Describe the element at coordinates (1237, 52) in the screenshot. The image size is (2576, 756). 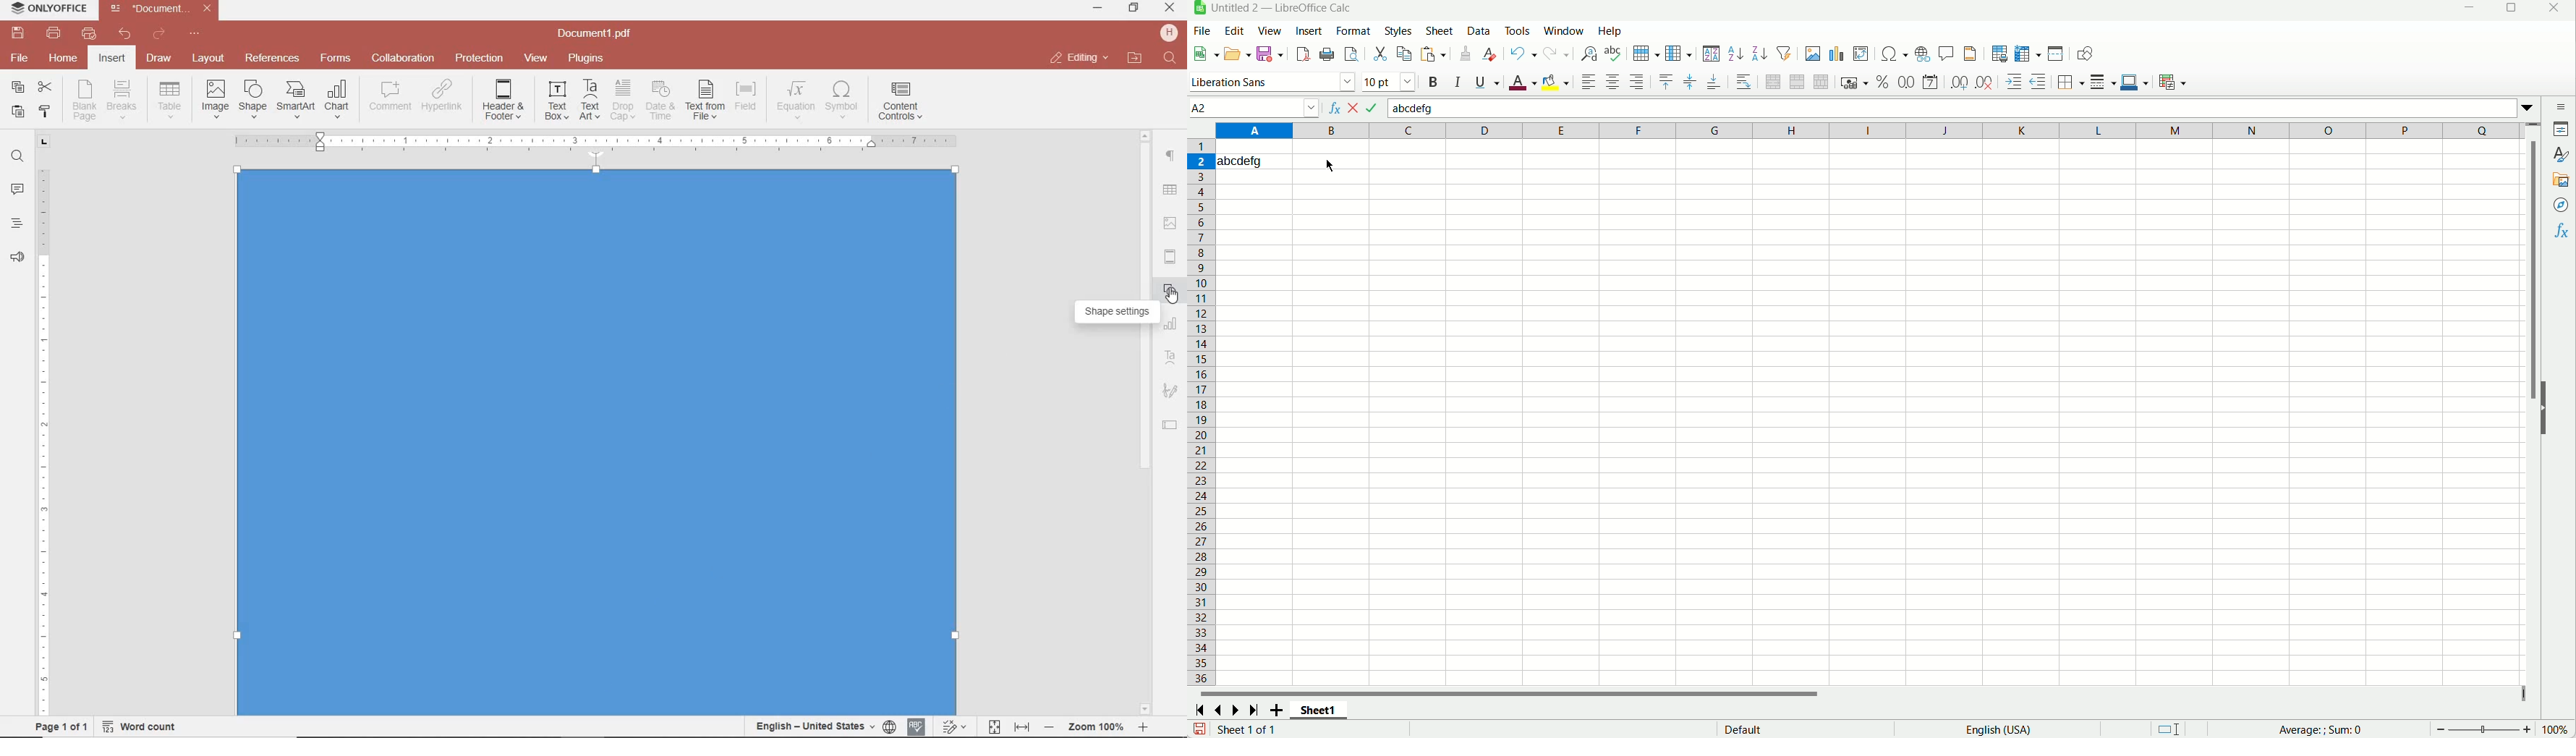
I see `open` at that location.